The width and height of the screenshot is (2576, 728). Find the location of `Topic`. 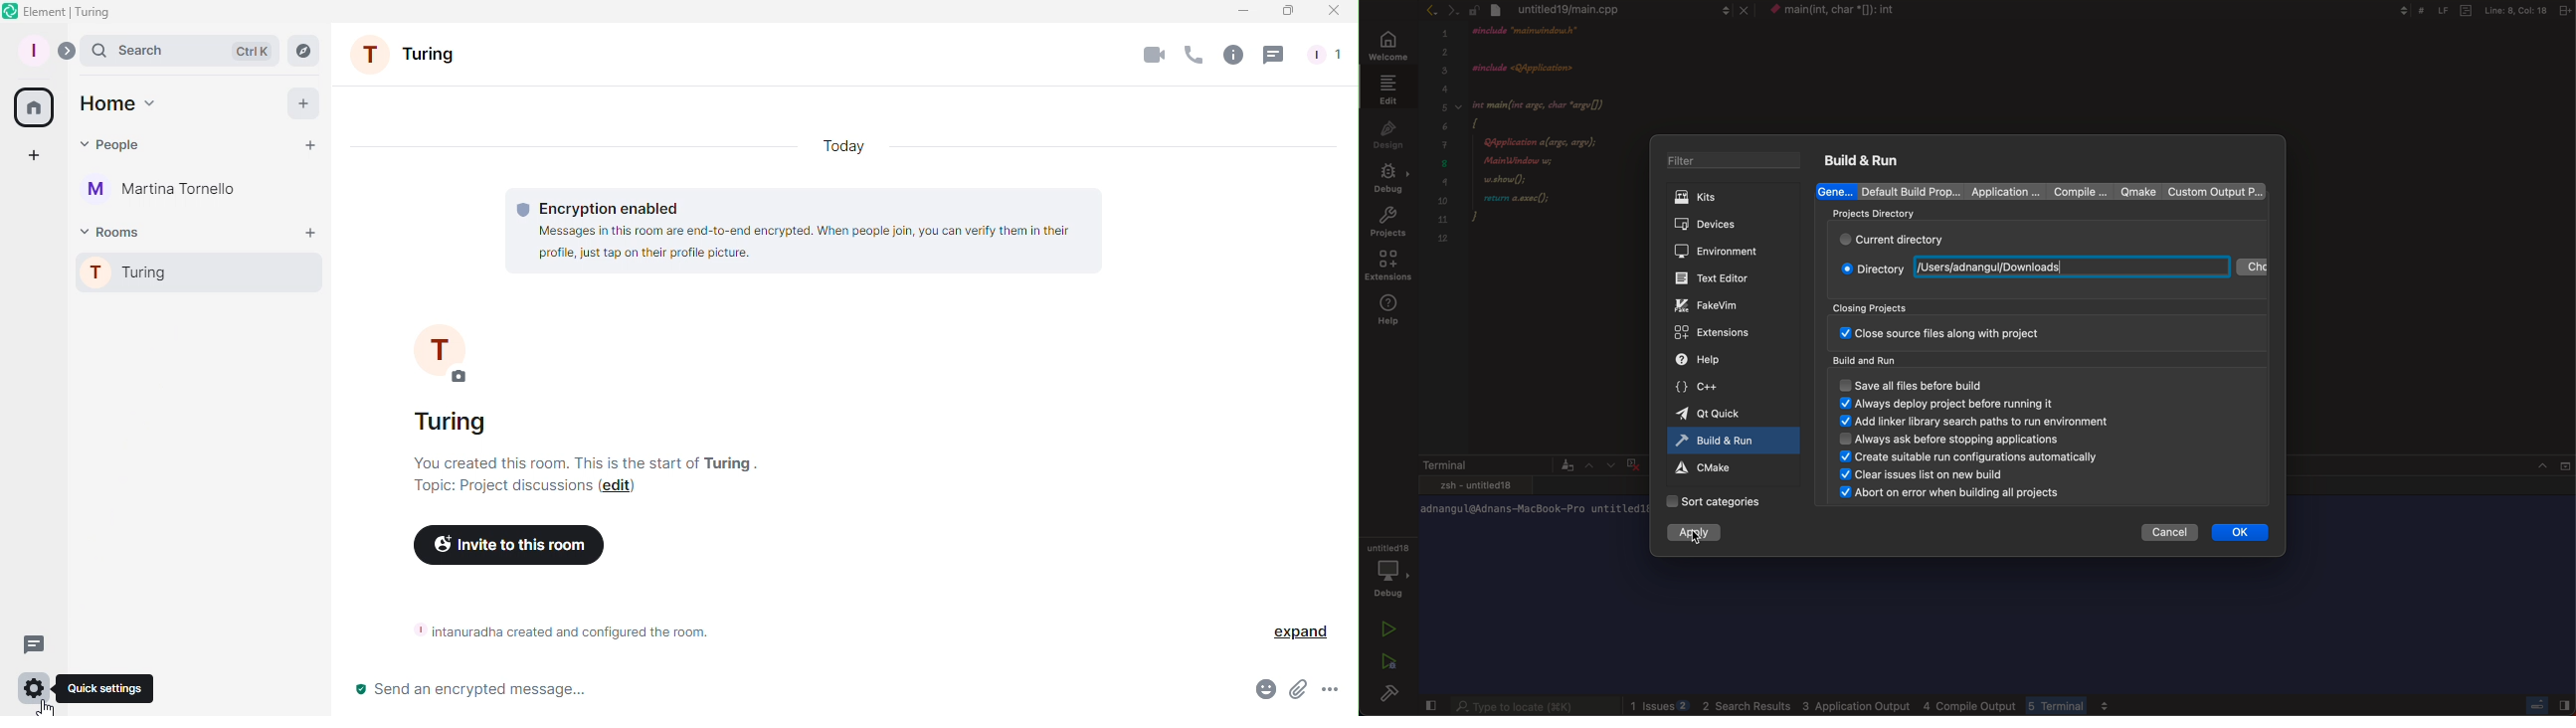

Topic is located at coordinates (502, 491).